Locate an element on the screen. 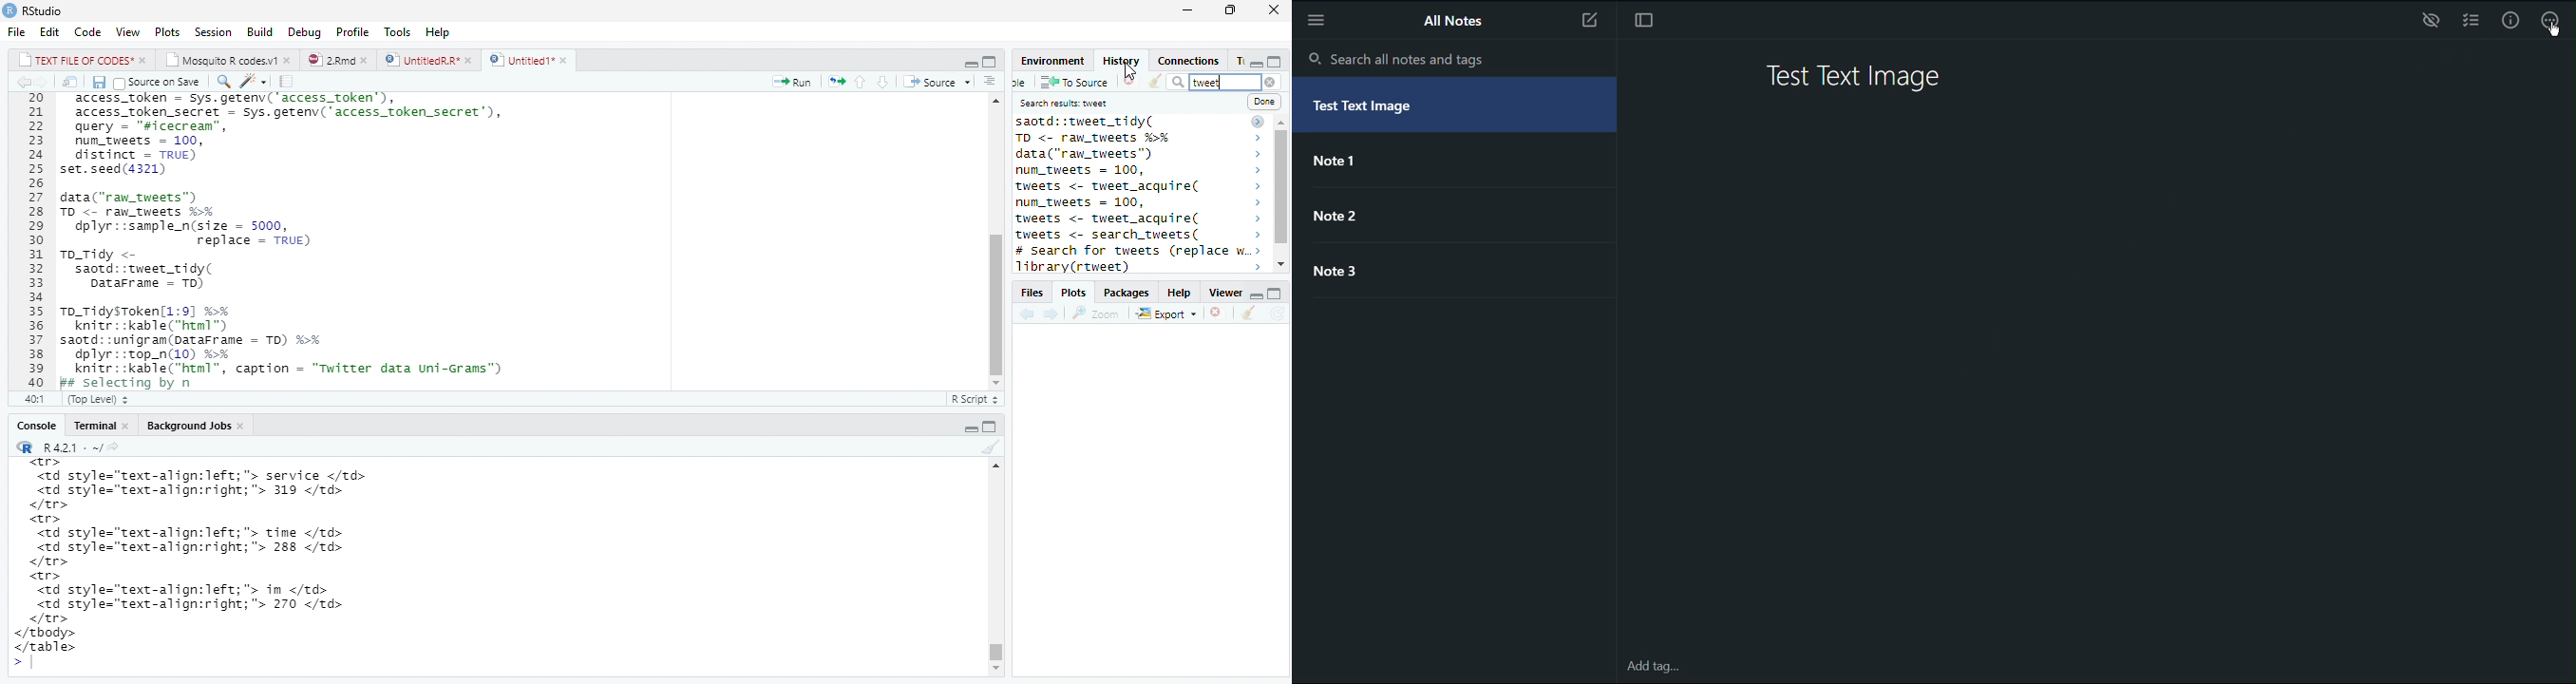 The width and height of the screenshot is (2576, 700). Console is located at coordinates (30, 425).